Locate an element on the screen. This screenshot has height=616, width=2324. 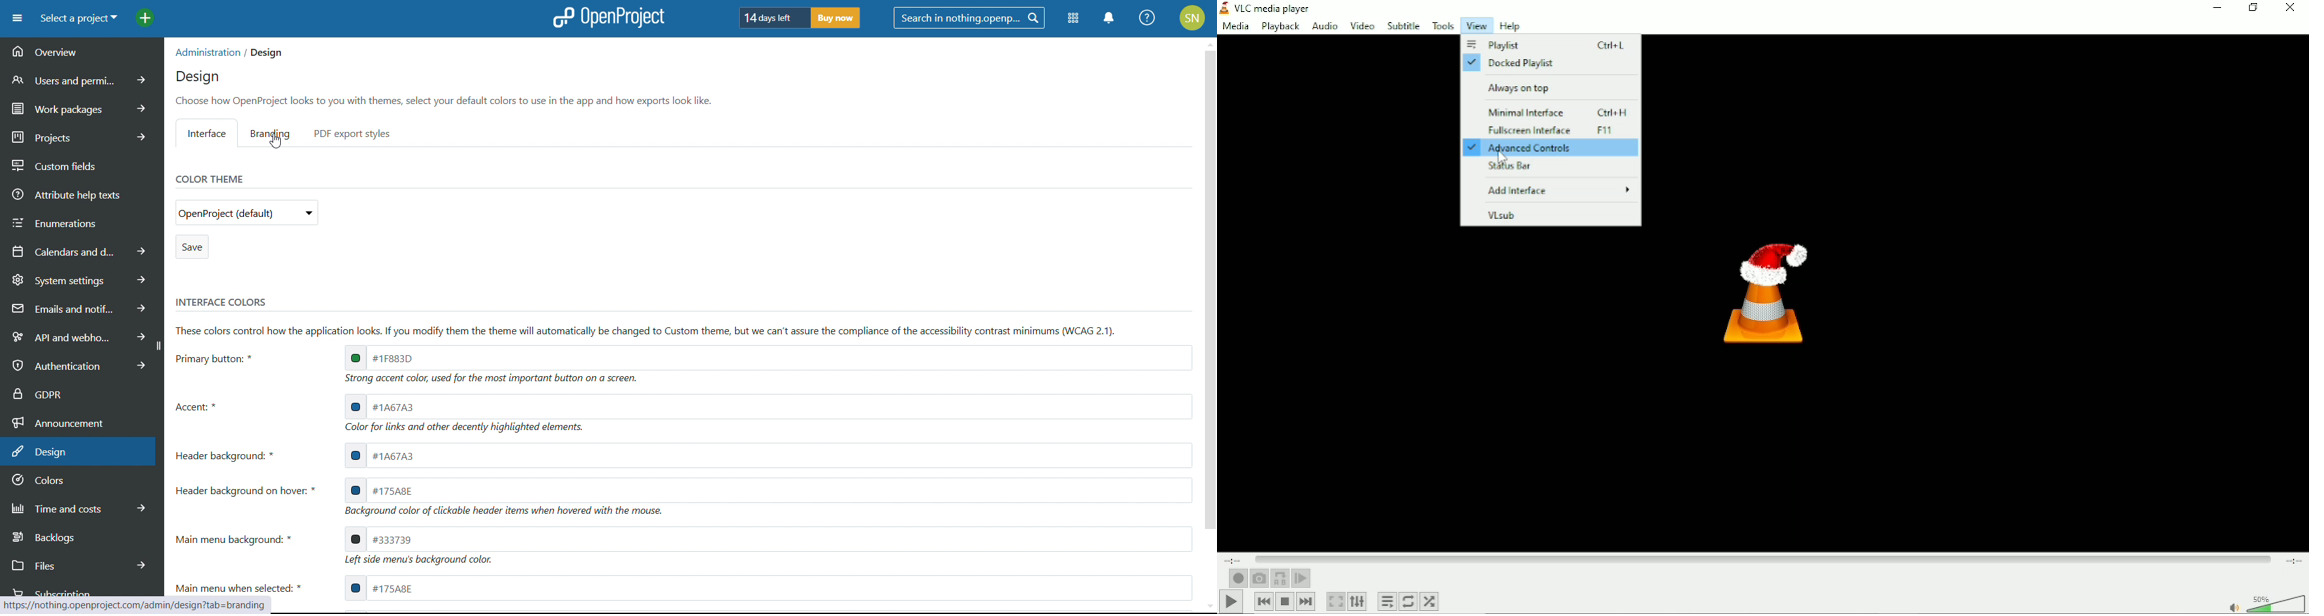
Restore down is located at coordinates (2255, 9).